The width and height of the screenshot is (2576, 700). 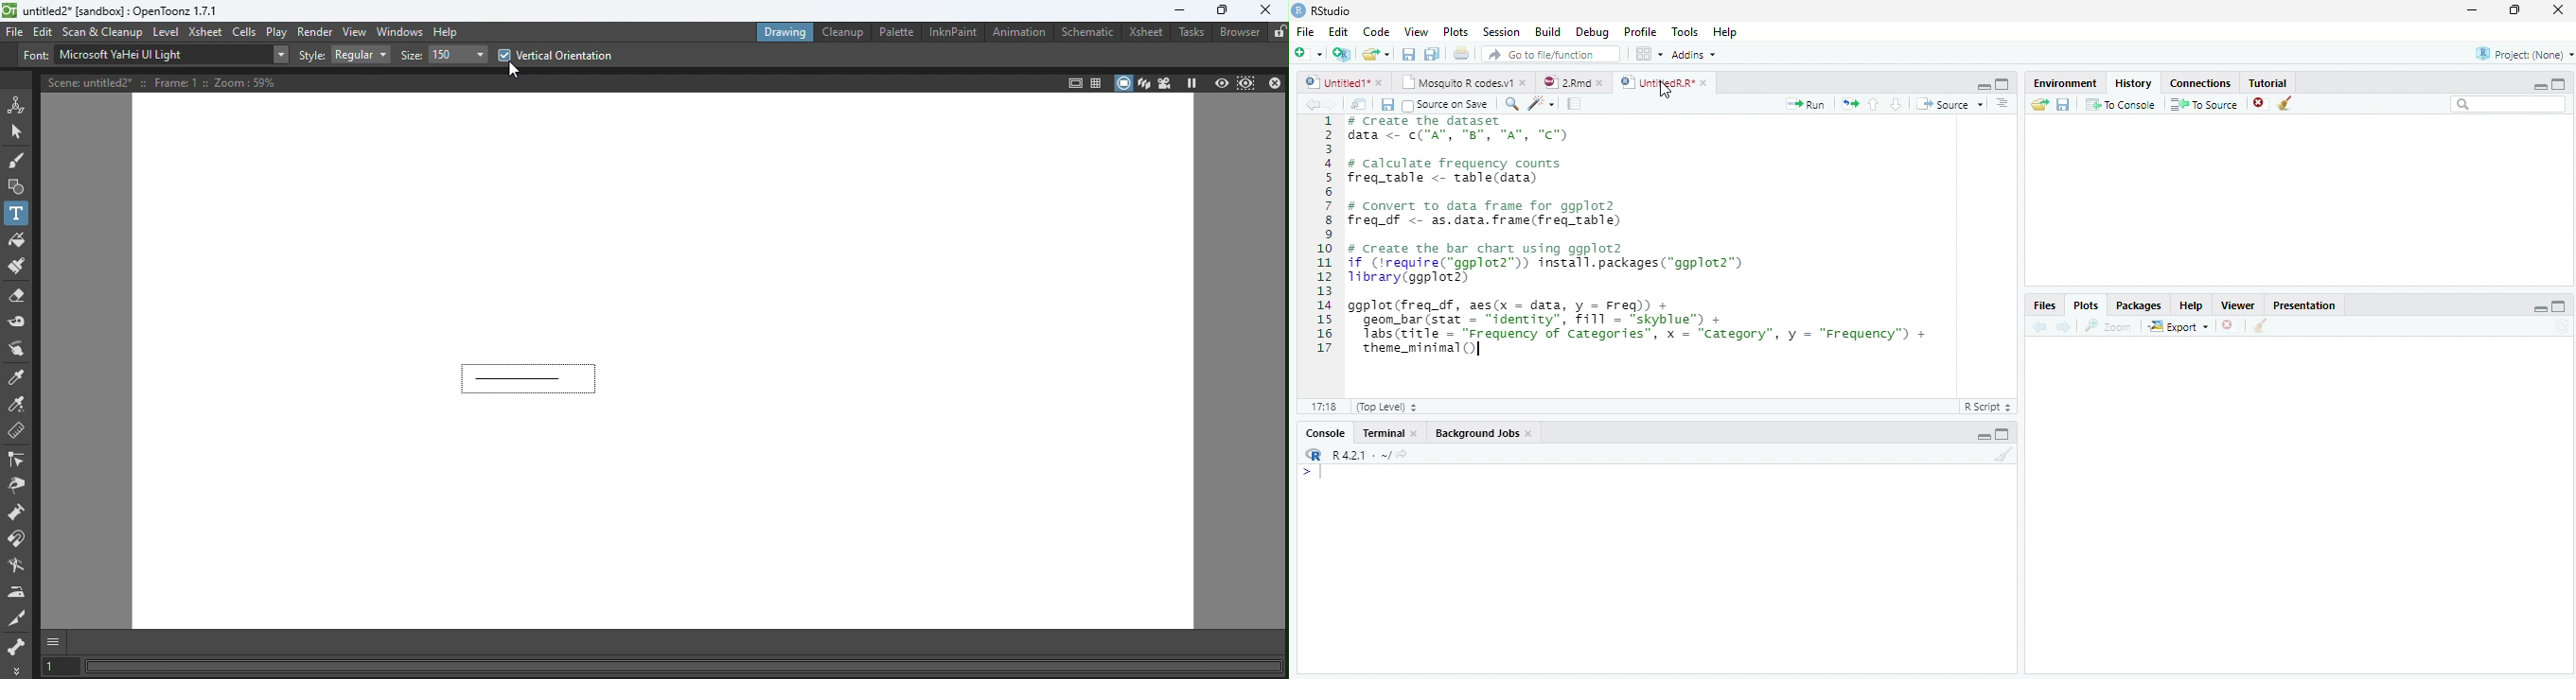 What do you see at coordinates (1850, 104) in the screenshot?
I see `Pages` at bounding box center [1850, 104].